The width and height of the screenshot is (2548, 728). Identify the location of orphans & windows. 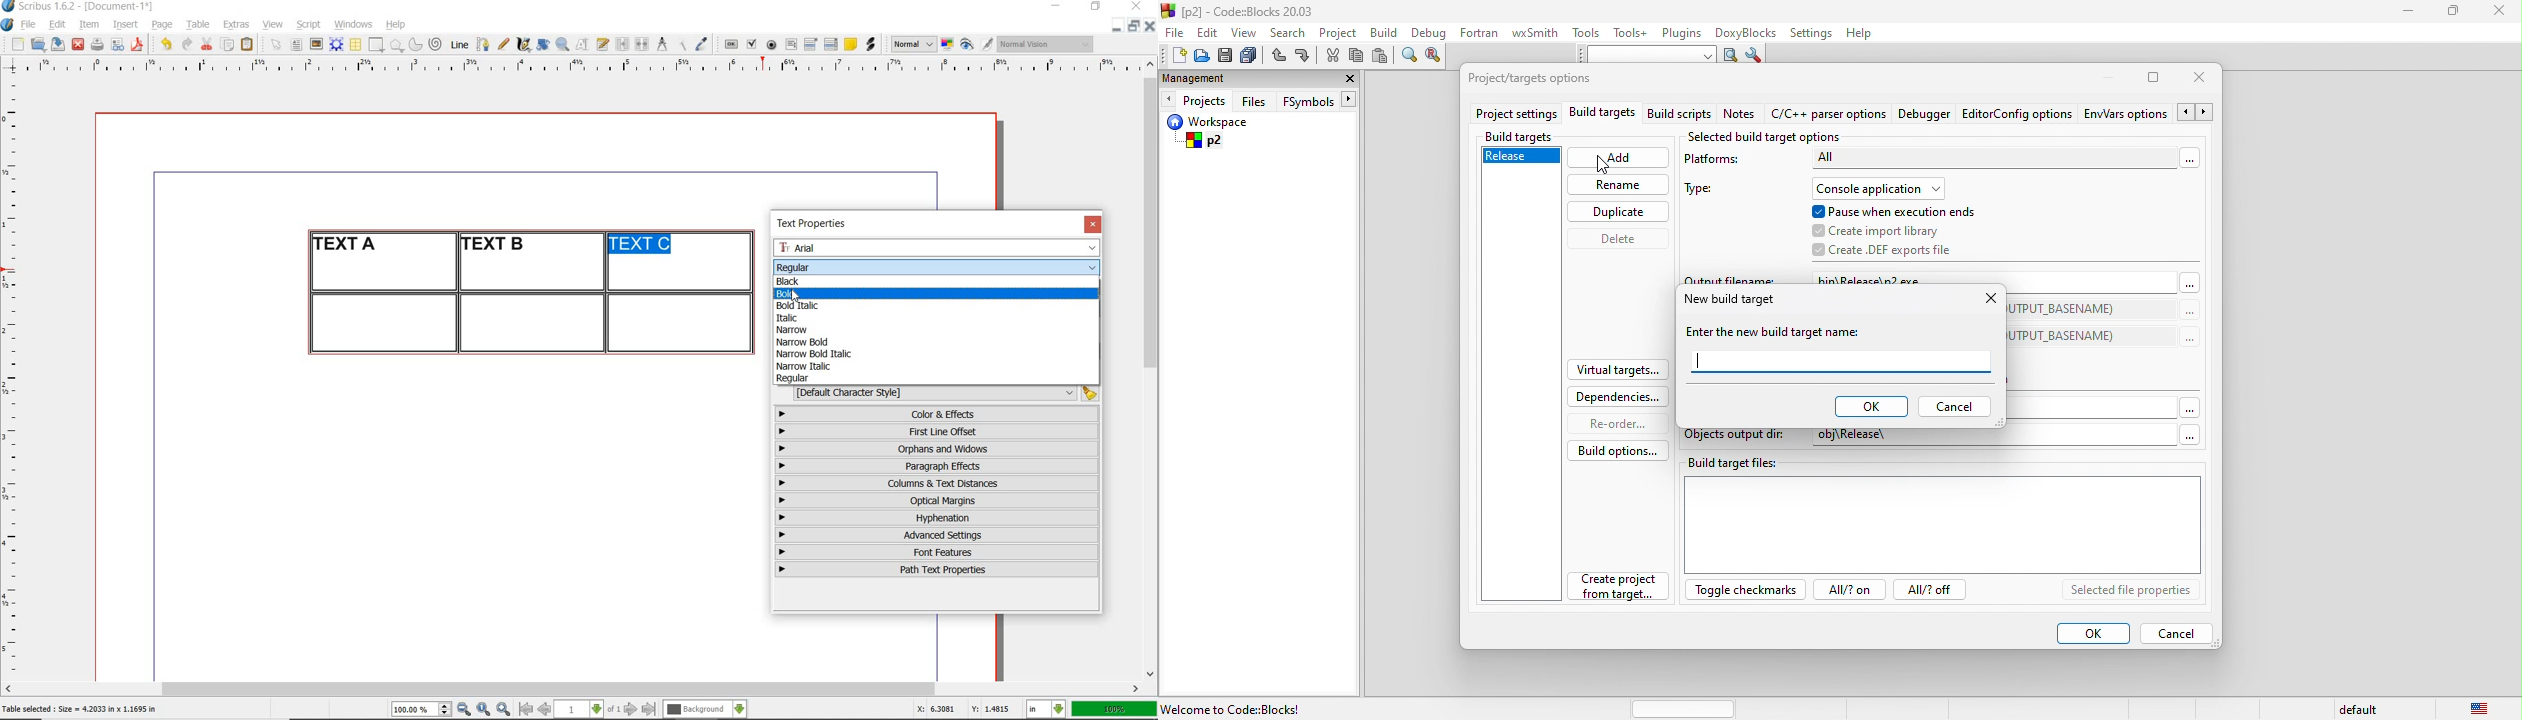
(936, 450).